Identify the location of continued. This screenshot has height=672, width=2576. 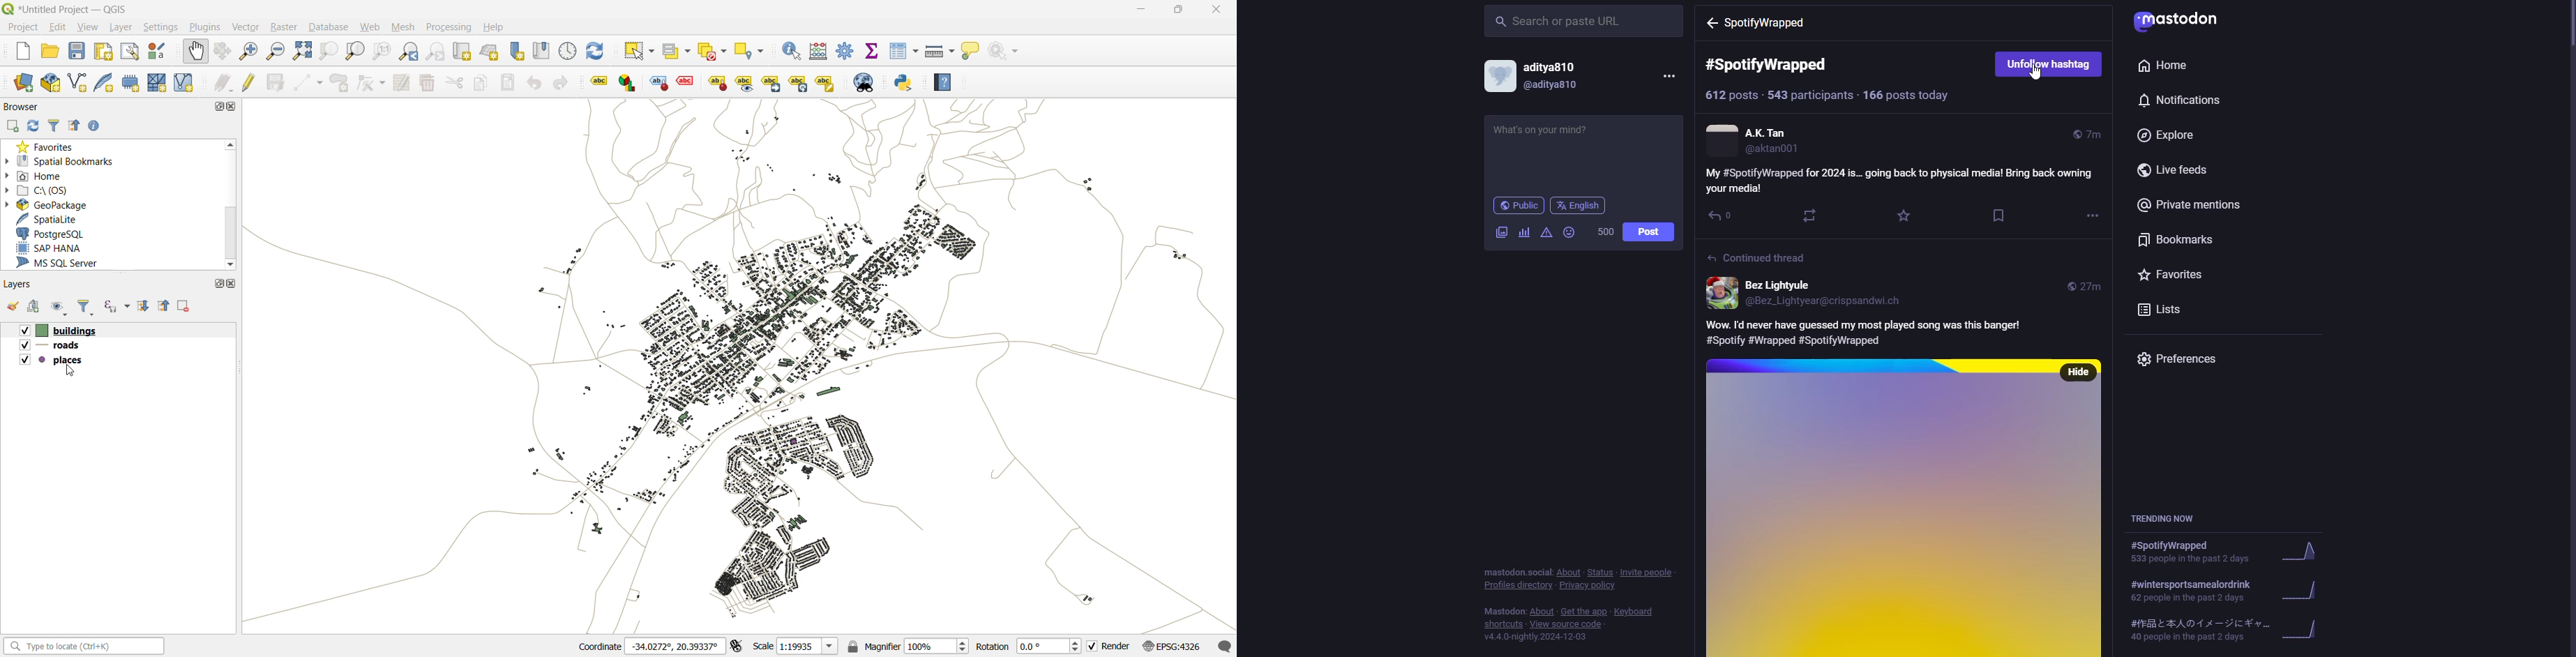
(1758, 258).